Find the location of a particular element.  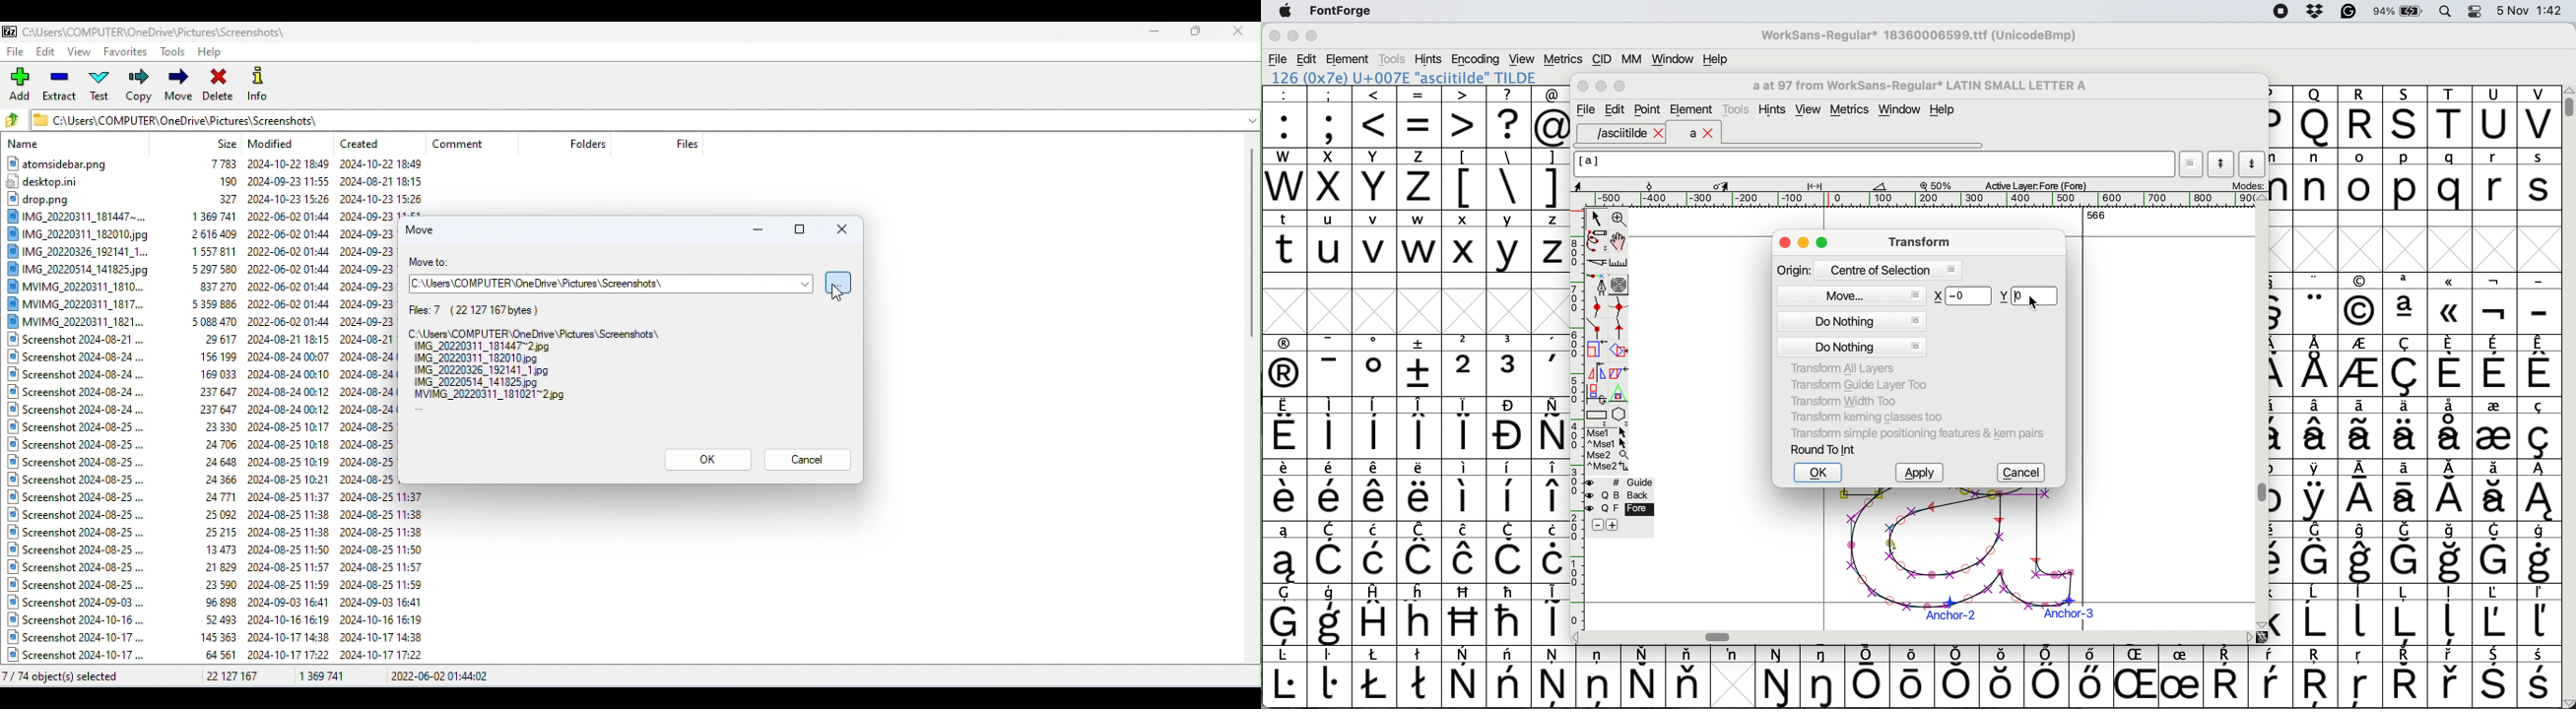

add a  point then drag out its control points is located at coordinates (1598, 284).